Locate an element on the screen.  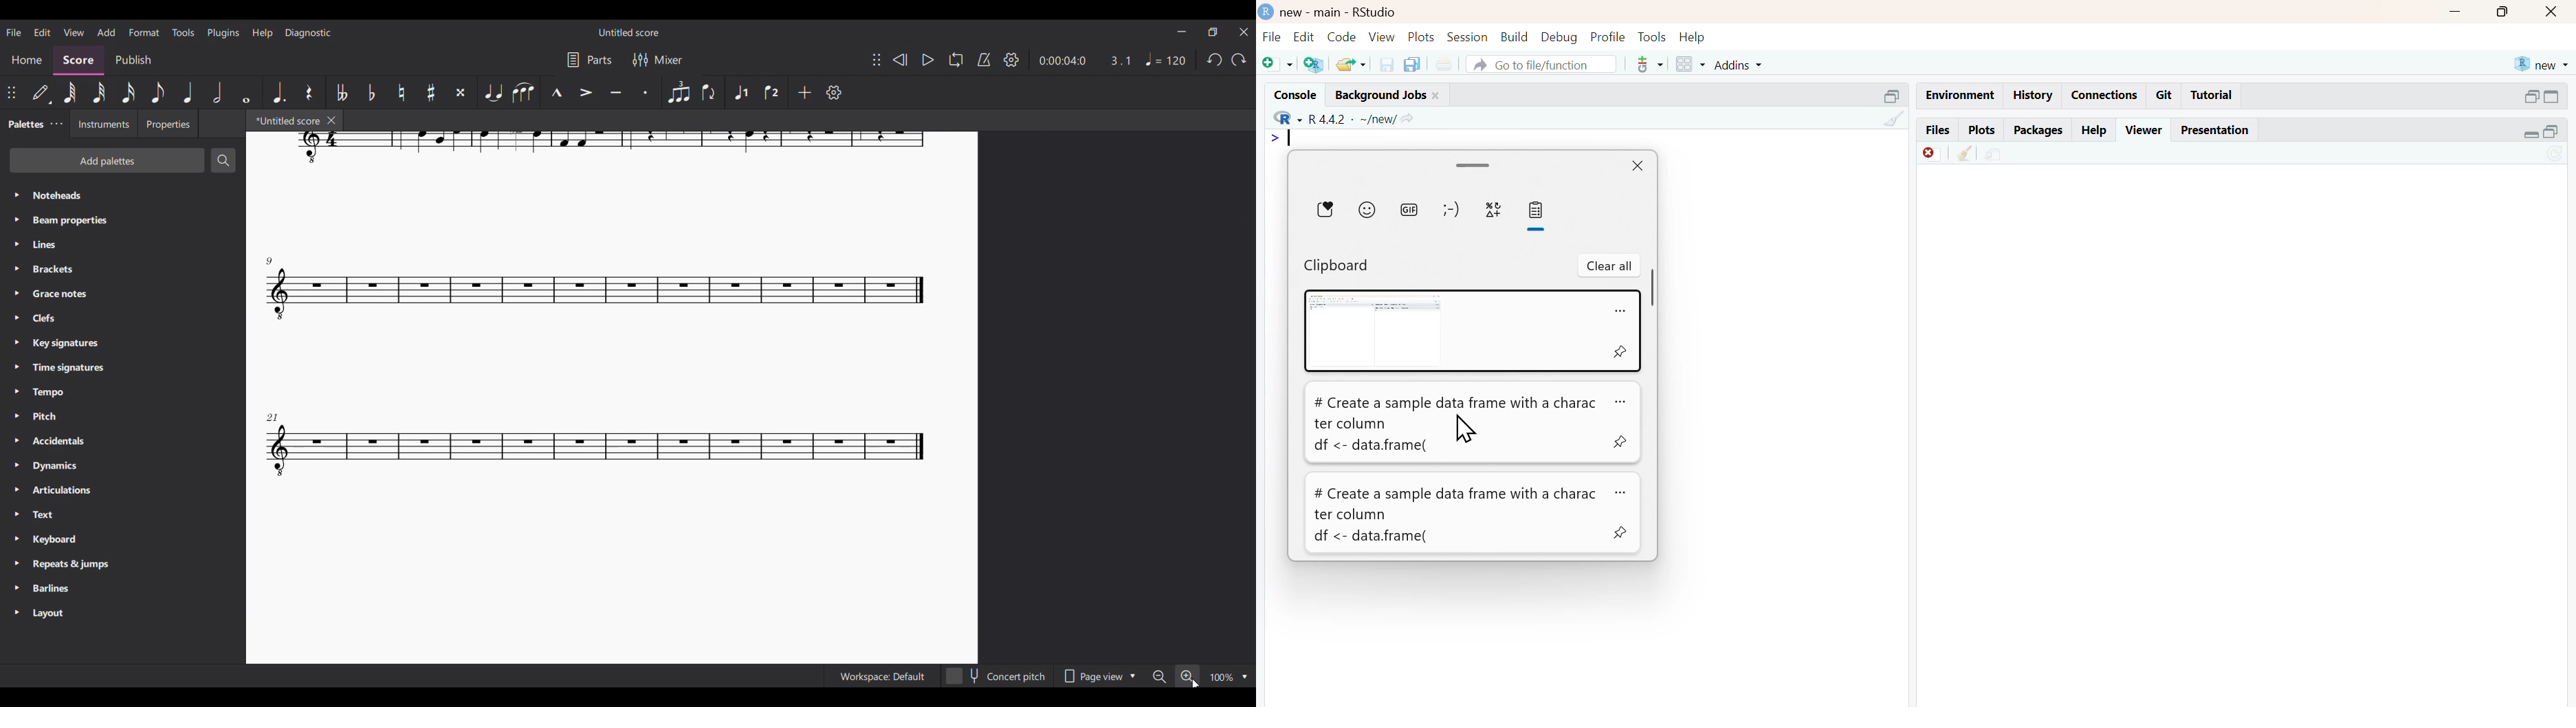
addins is located at coordinates (1739, 65).